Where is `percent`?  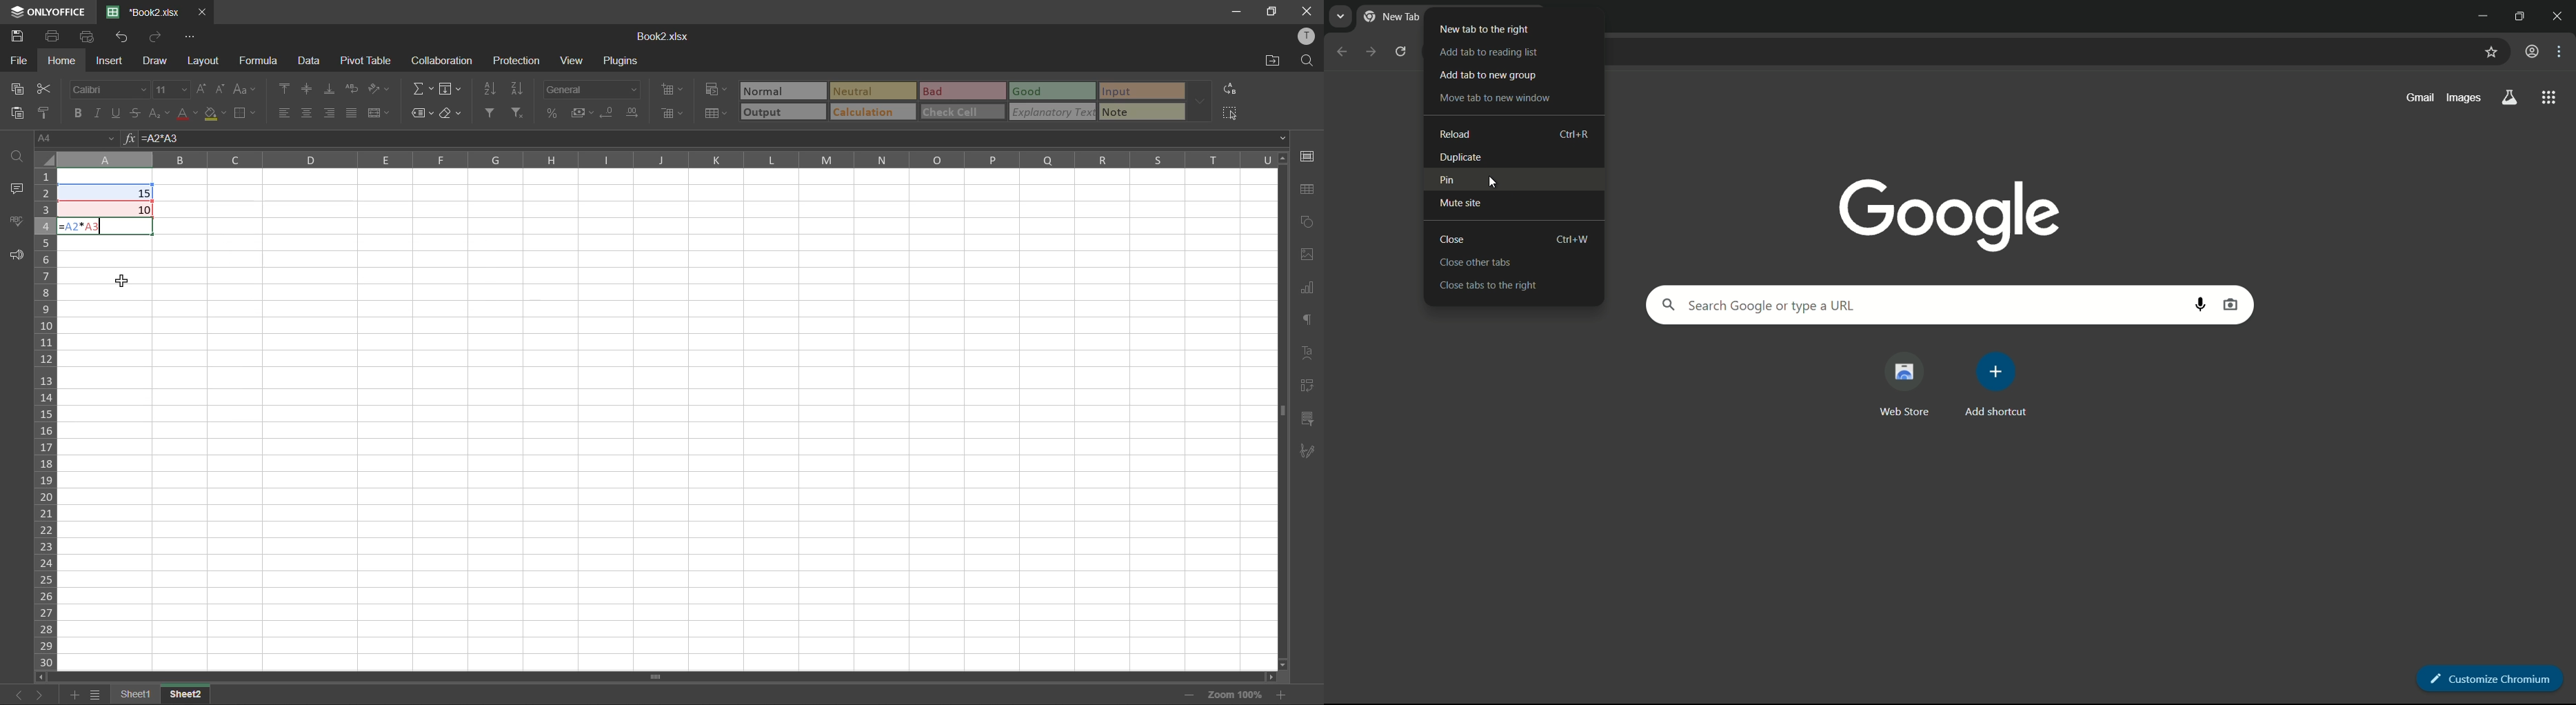
percent is located at coordinates (556, 112).